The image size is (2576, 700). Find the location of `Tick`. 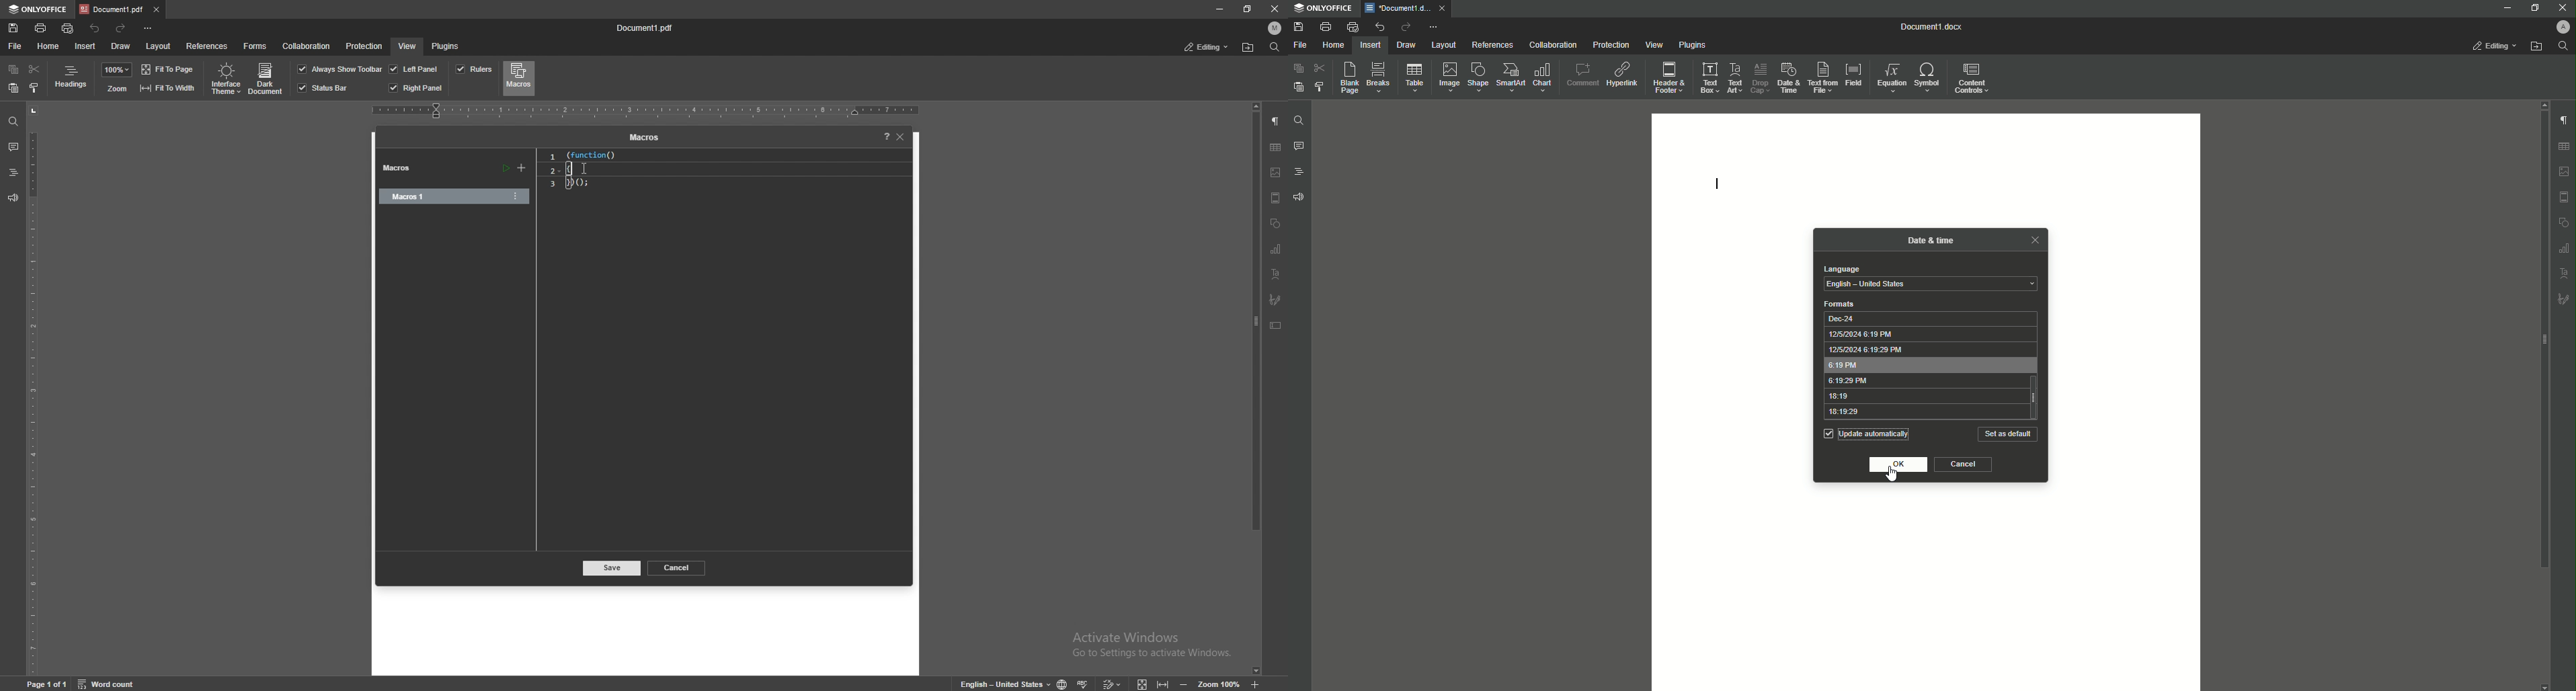

Tick is located at coordinates (1828, 433).